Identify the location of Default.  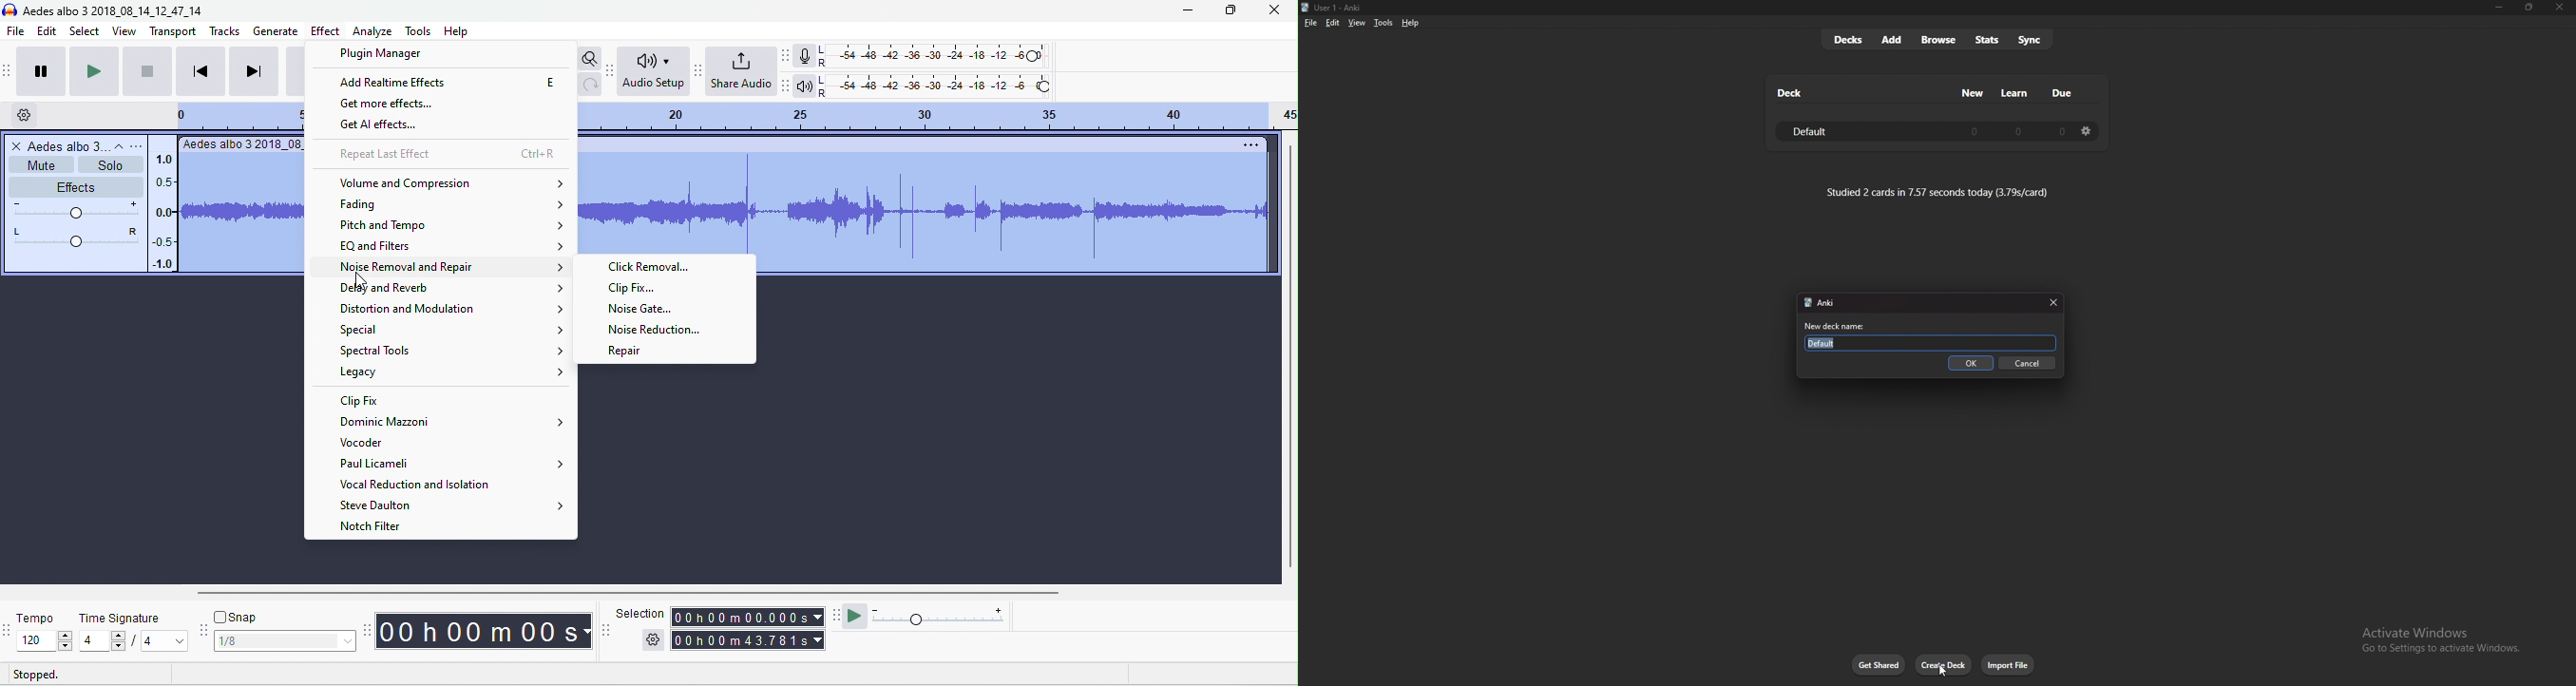
(1933, 343).